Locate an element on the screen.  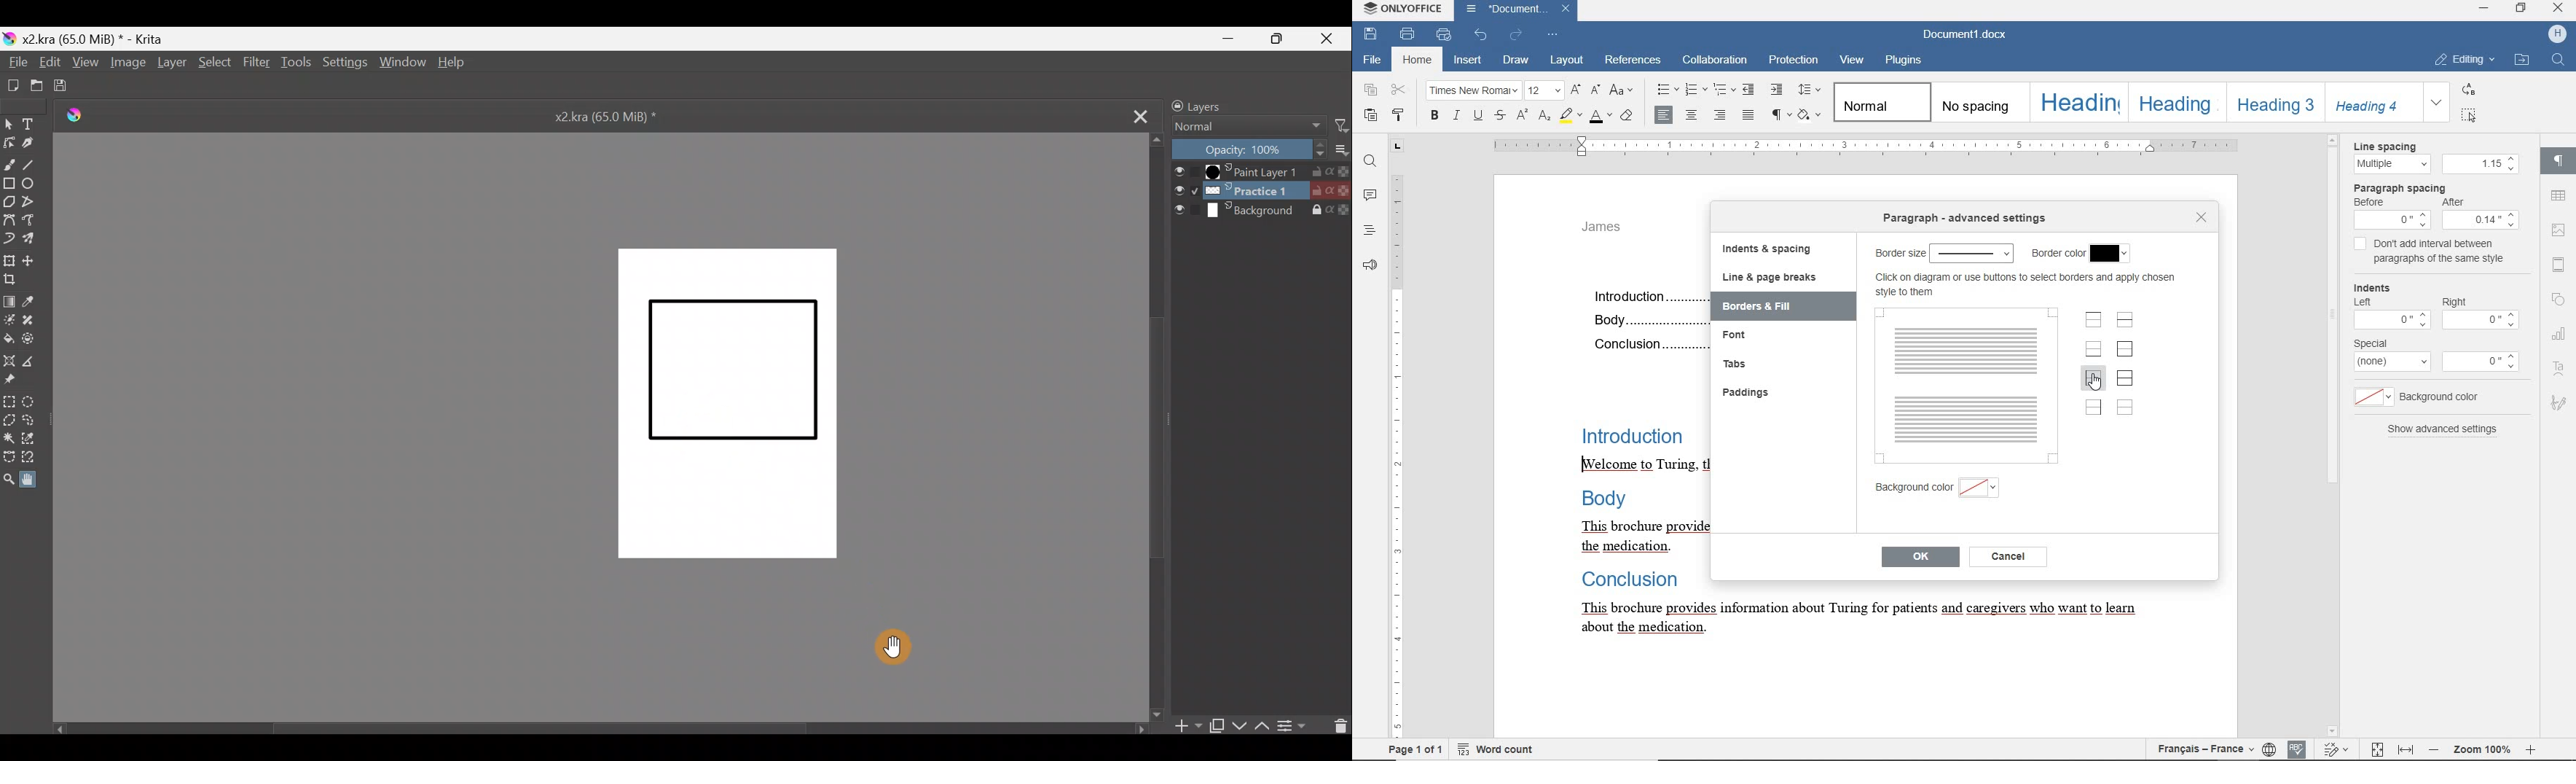
zoom 100% is located at coordinates (2483, 751).